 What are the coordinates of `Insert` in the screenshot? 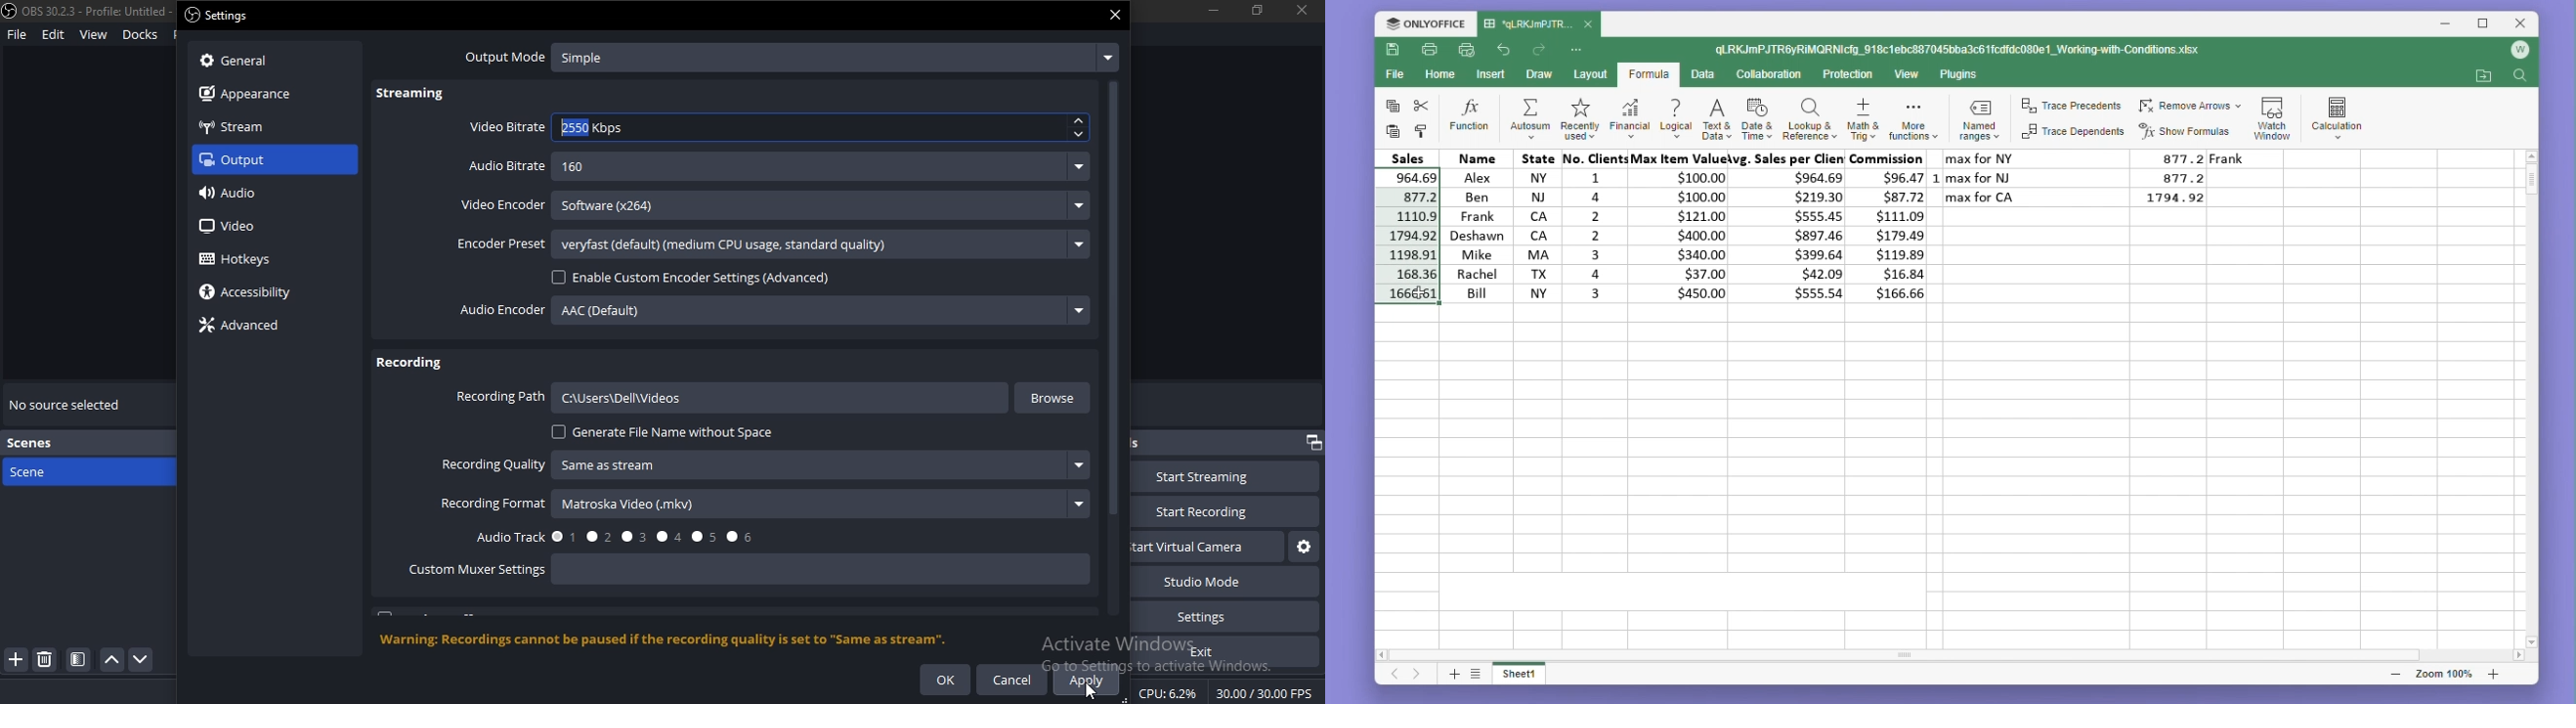 It's located at (1487, 74).